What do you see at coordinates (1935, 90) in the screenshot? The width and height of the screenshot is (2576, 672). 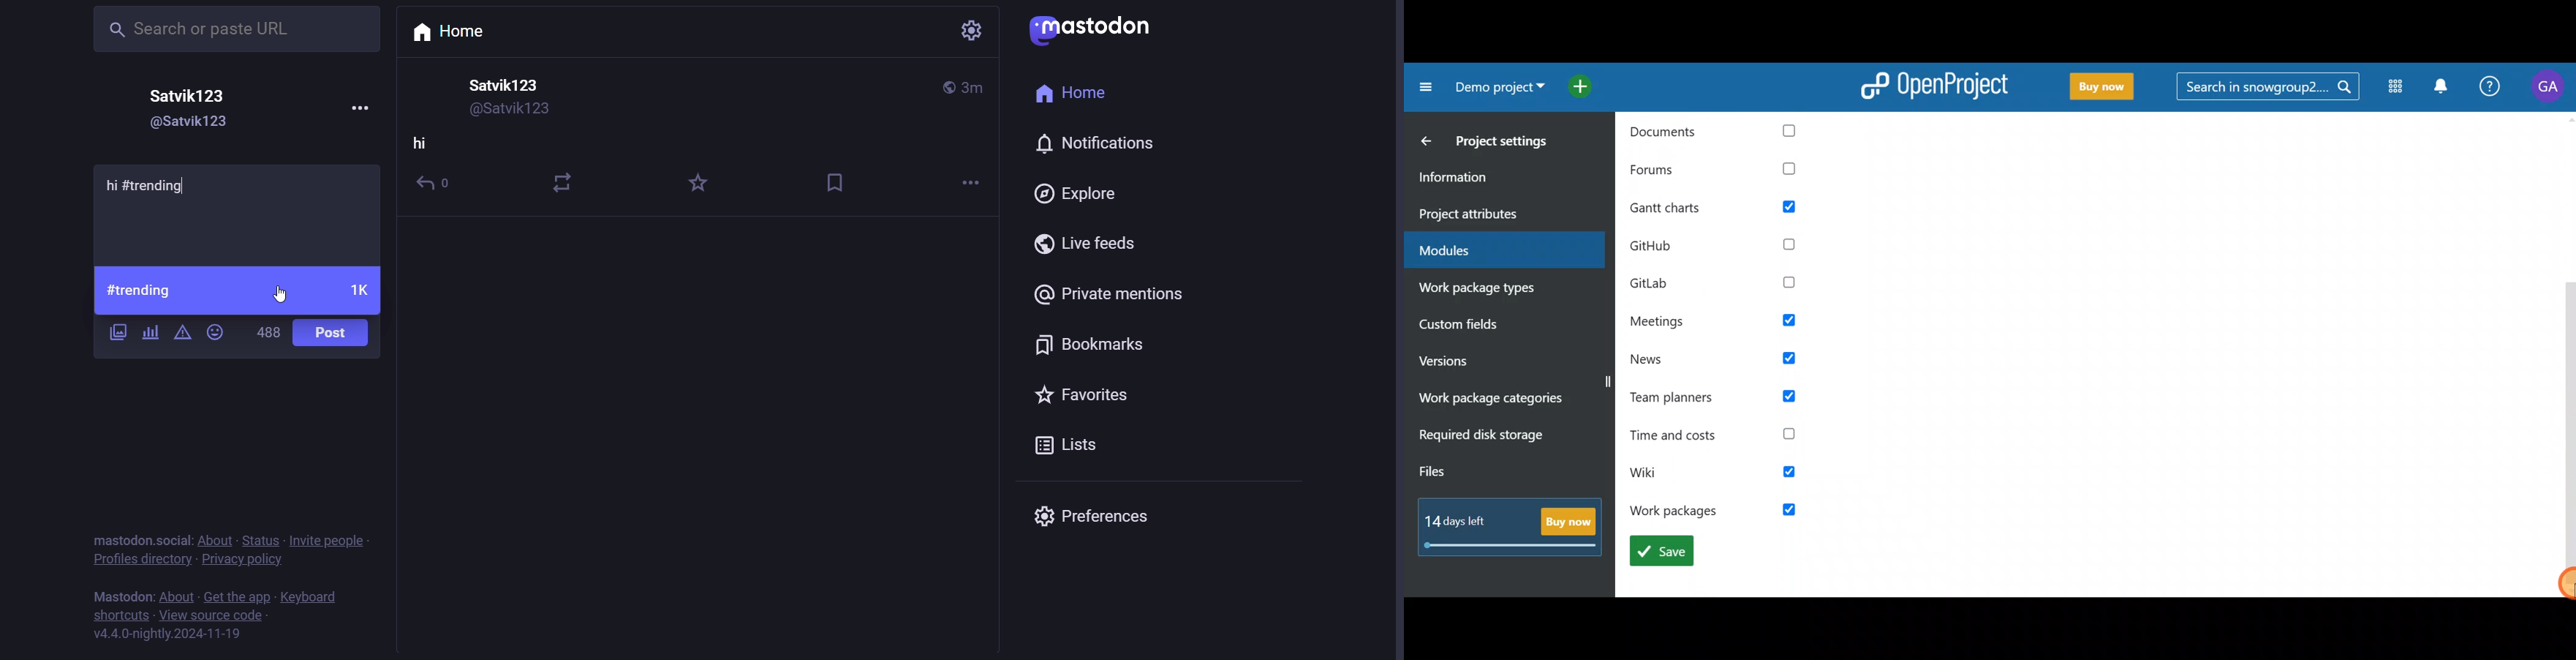 I see `OpenProject` at bounding box center [1935, 90].